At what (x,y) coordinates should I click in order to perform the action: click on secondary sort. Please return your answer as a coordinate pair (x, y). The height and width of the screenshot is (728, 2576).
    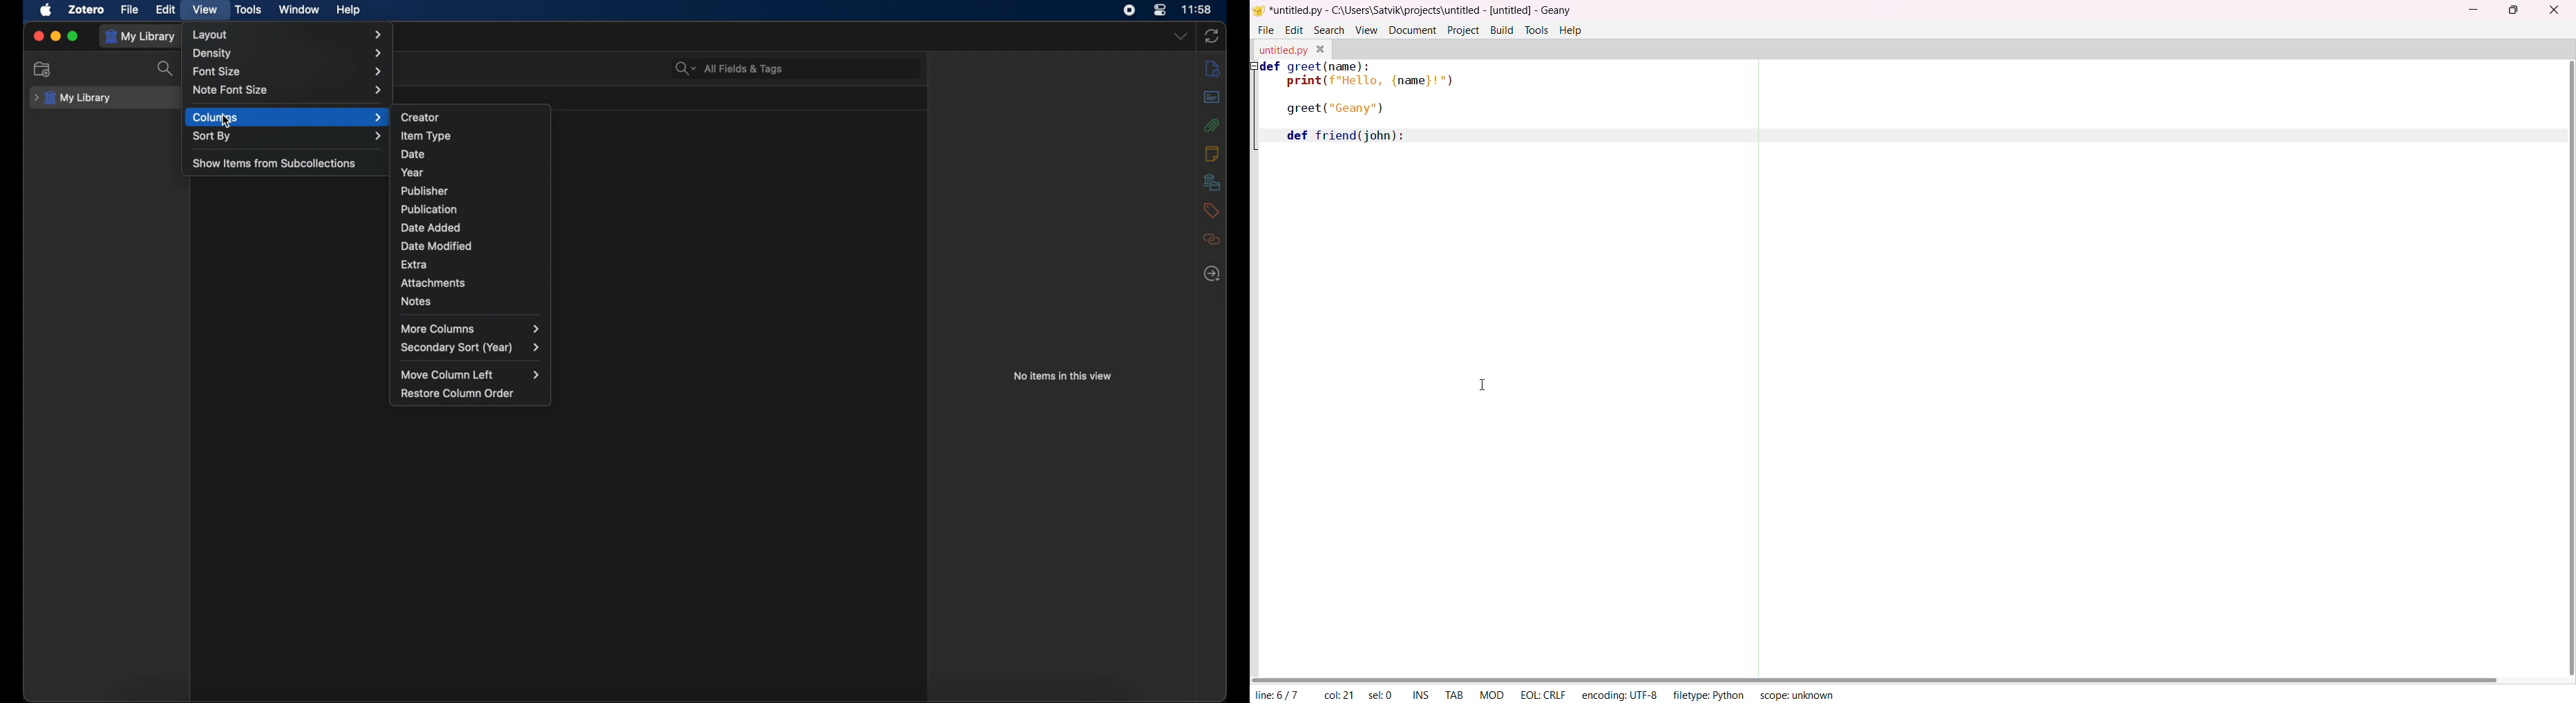
    Looking at the image, I should click on (469, 347).